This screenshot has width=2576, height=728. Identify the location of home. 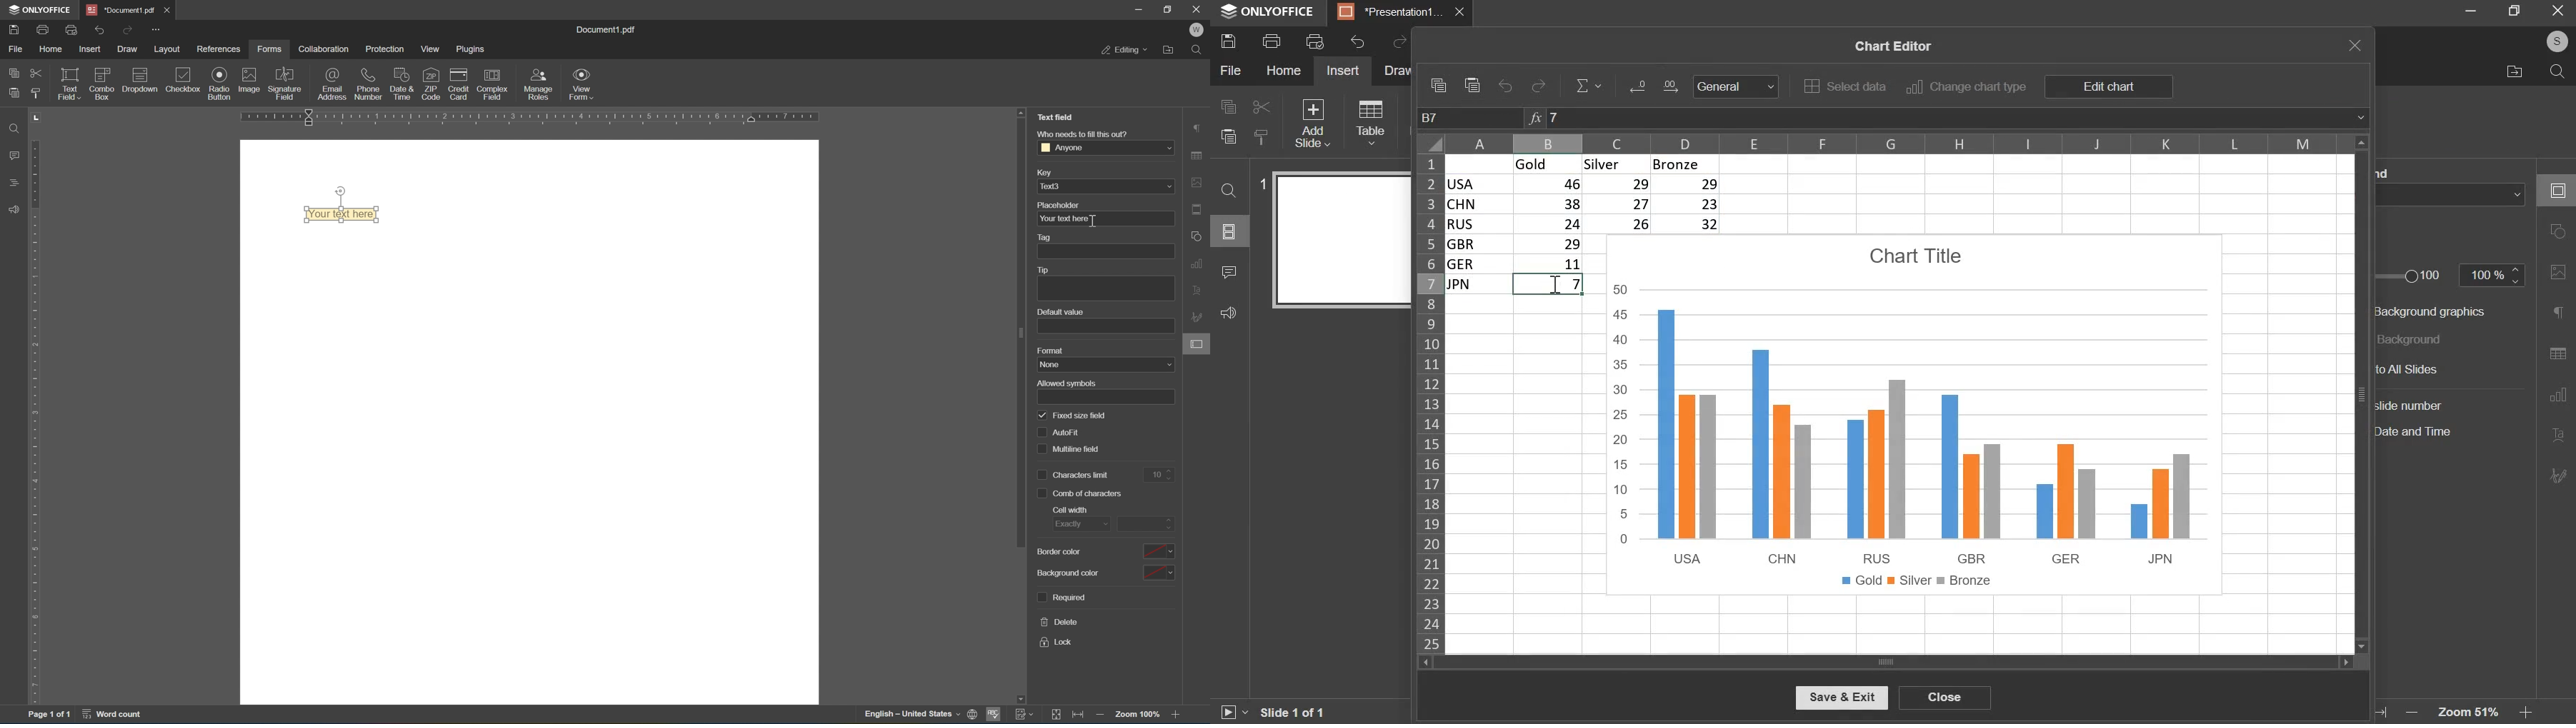
(1282, 70).